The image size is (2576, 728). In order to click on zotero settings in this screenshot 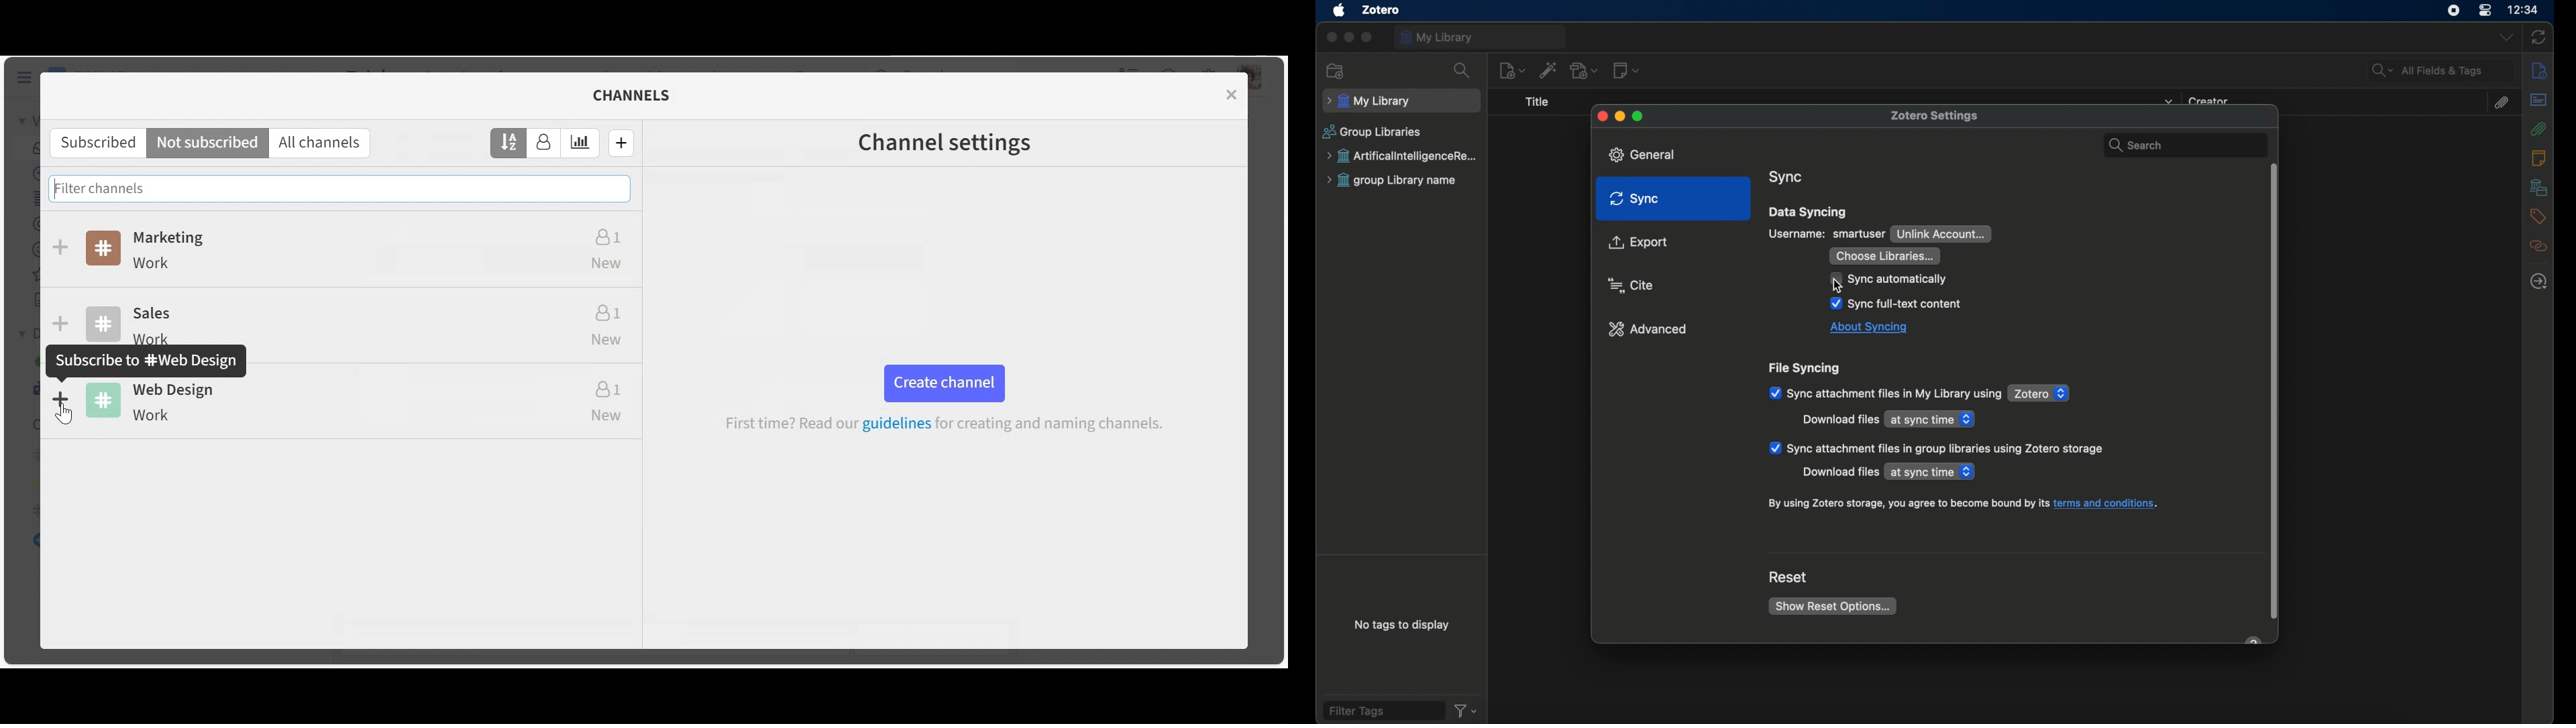, I will do `click(1939, 115)`.